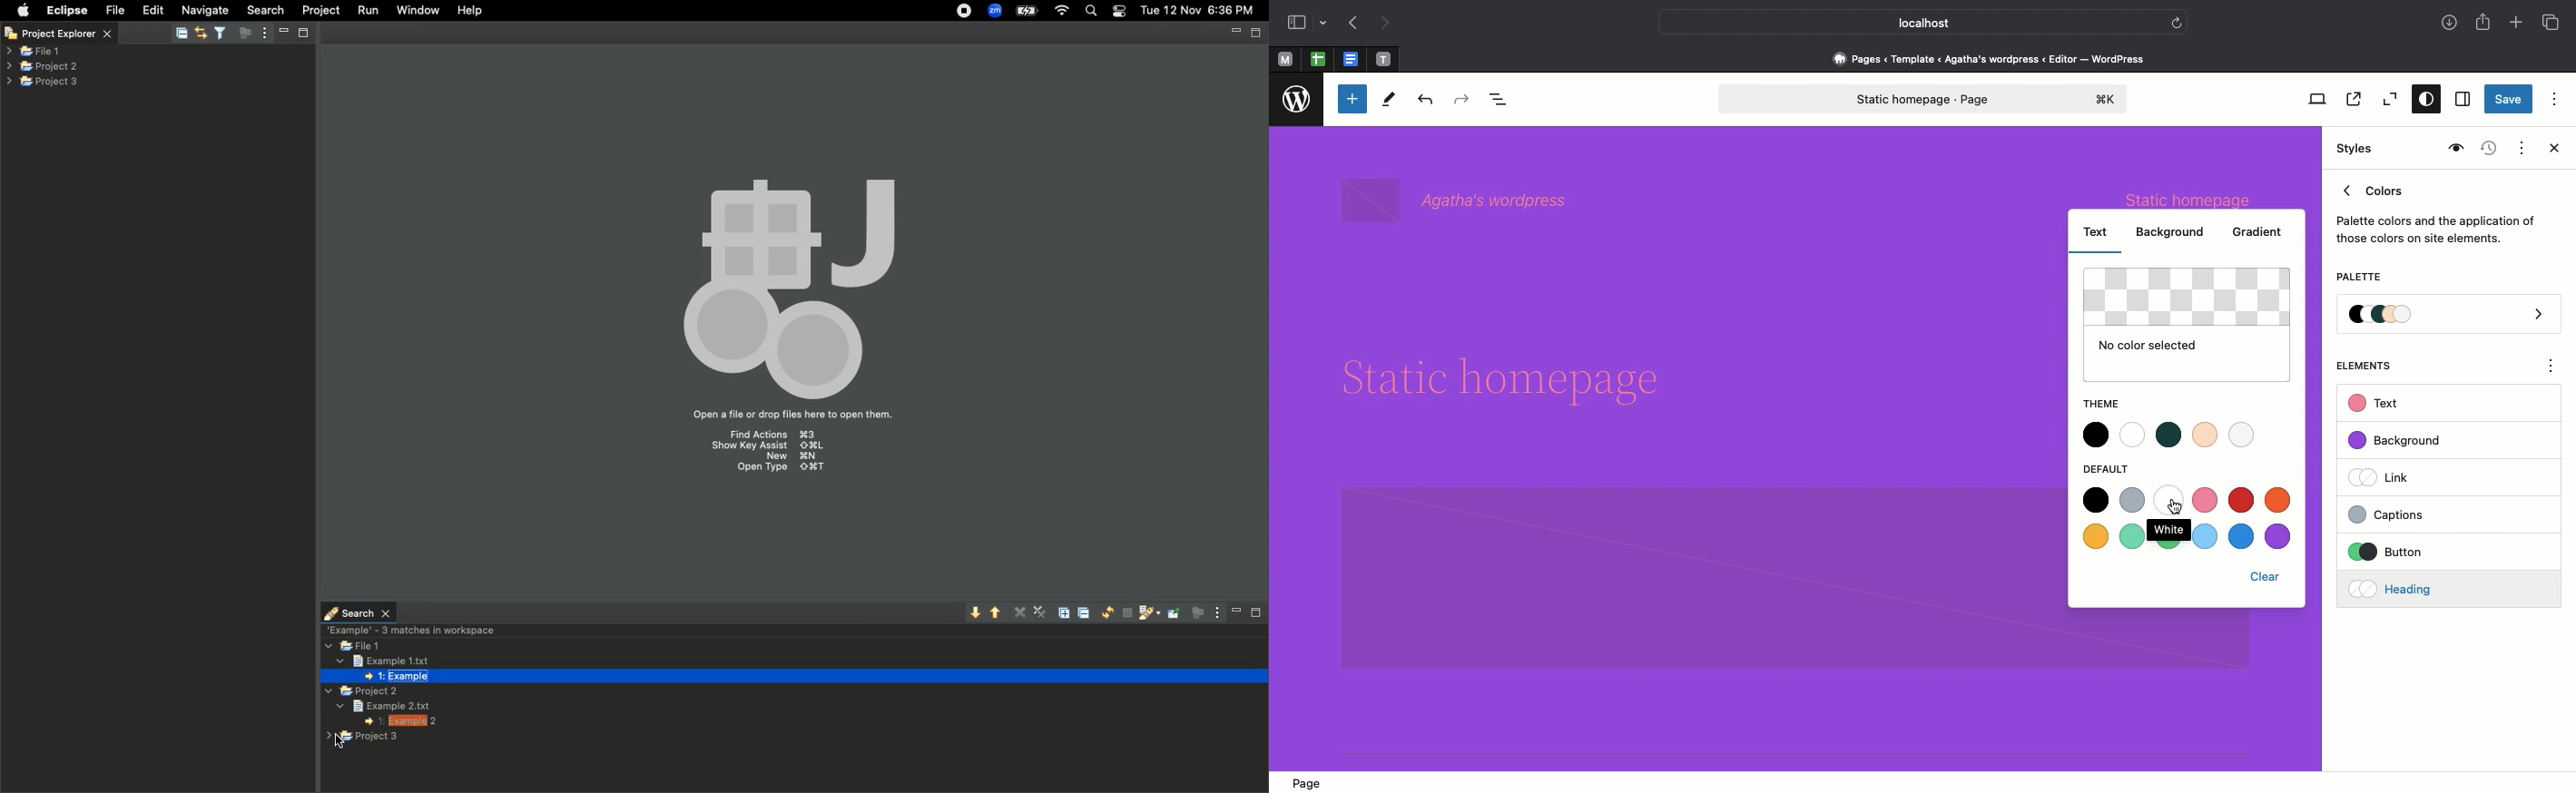 This screenshot has height=812, width=2576. Describe the element at coordinates (1042, 614) in the screenshot. I see `Remove all matches` at that location.